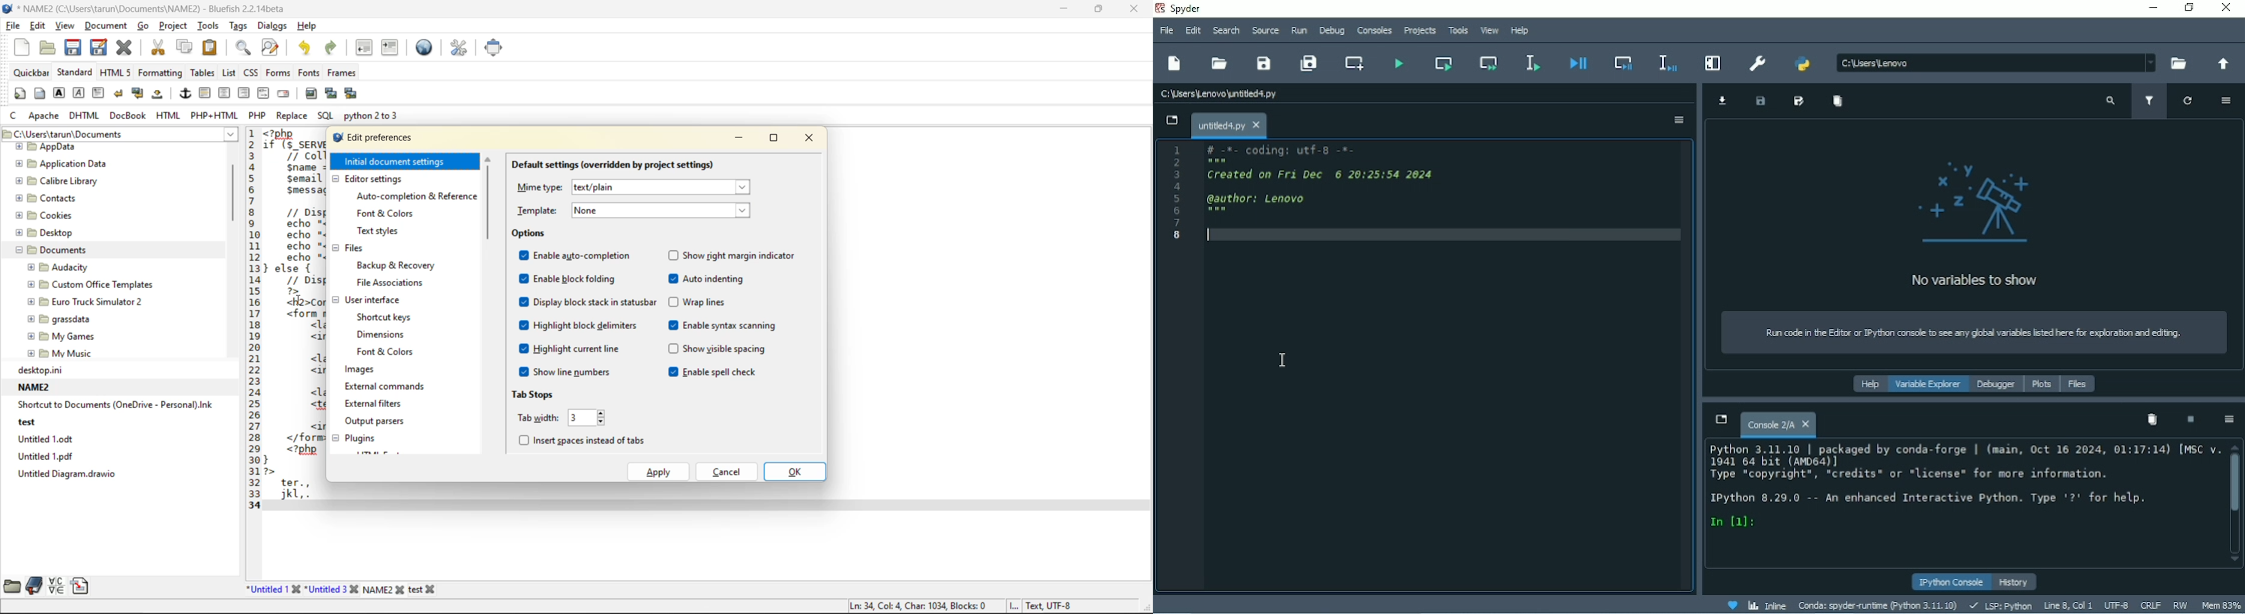 This screenshot has width=2268, height=616. What do you see at coordinates (1396, 62) in the screenshot?
I see `Run file` at bounding box center [1396, 62].